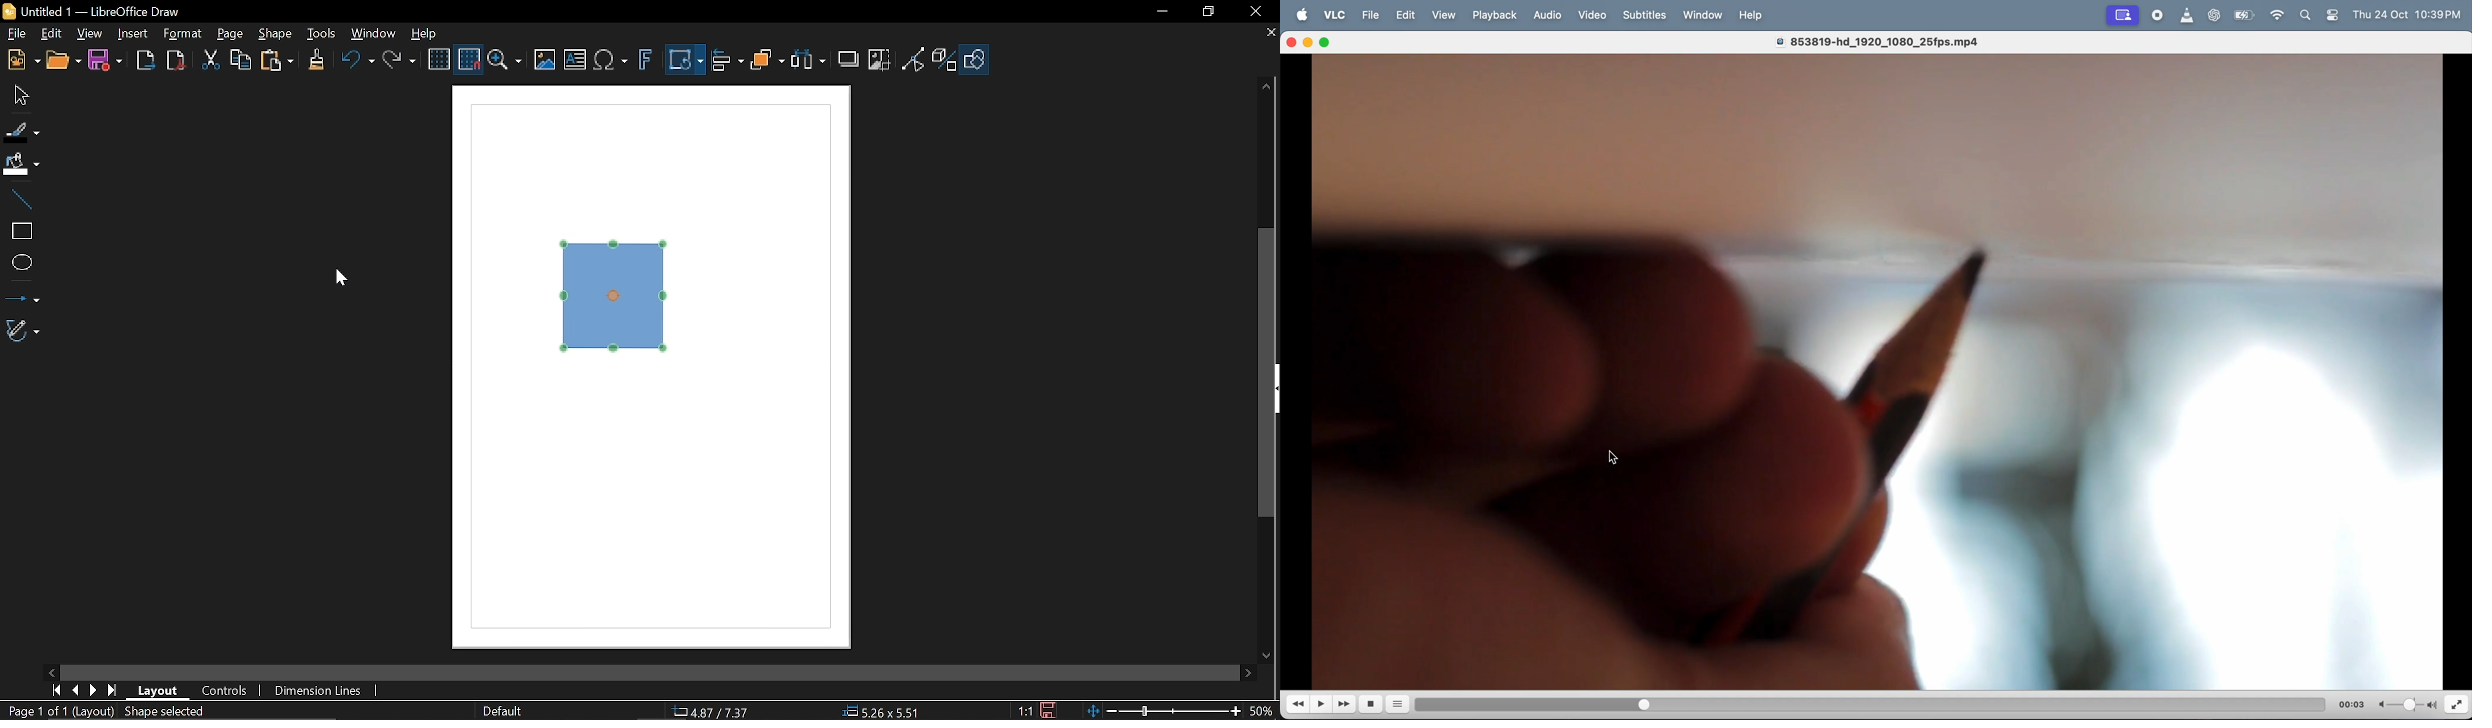 Image resolution: width=2492 pixels, height=728 pixels. Describe the element at coordinates (1549, 16) in the screenshot. I see `Audio` at that location.